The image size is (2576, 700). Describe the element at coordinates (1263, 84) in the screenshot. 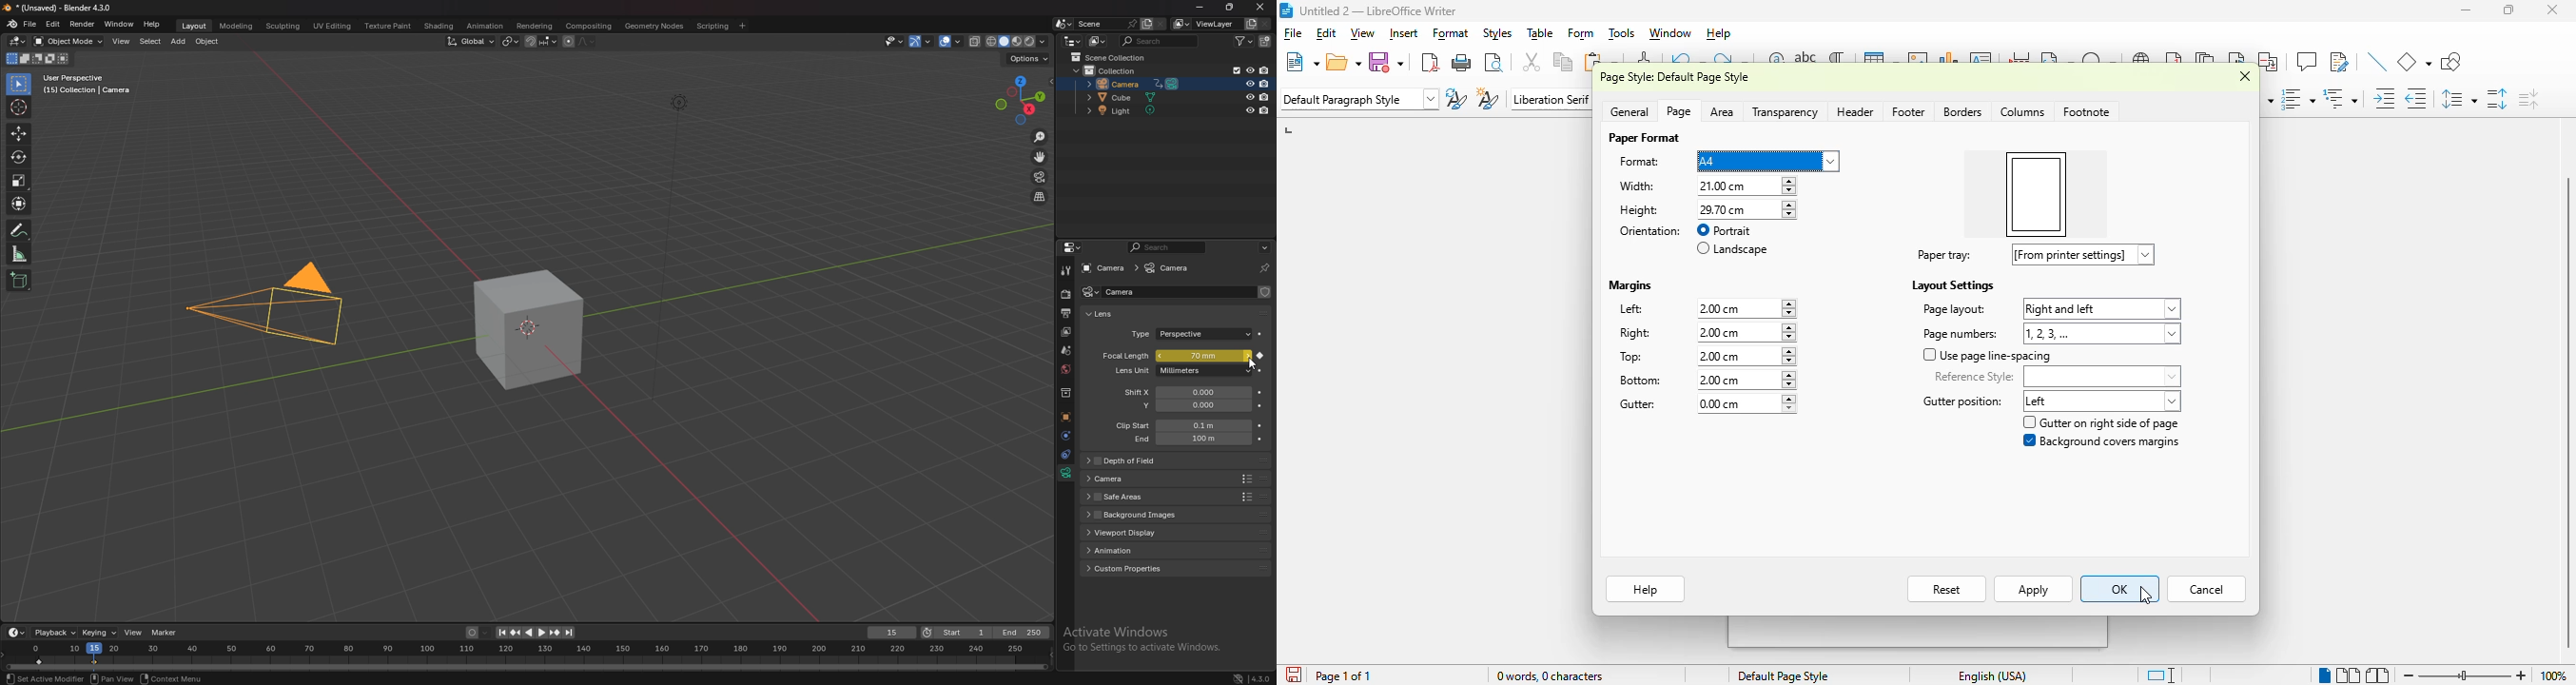

I see `disable in renders` at that location.